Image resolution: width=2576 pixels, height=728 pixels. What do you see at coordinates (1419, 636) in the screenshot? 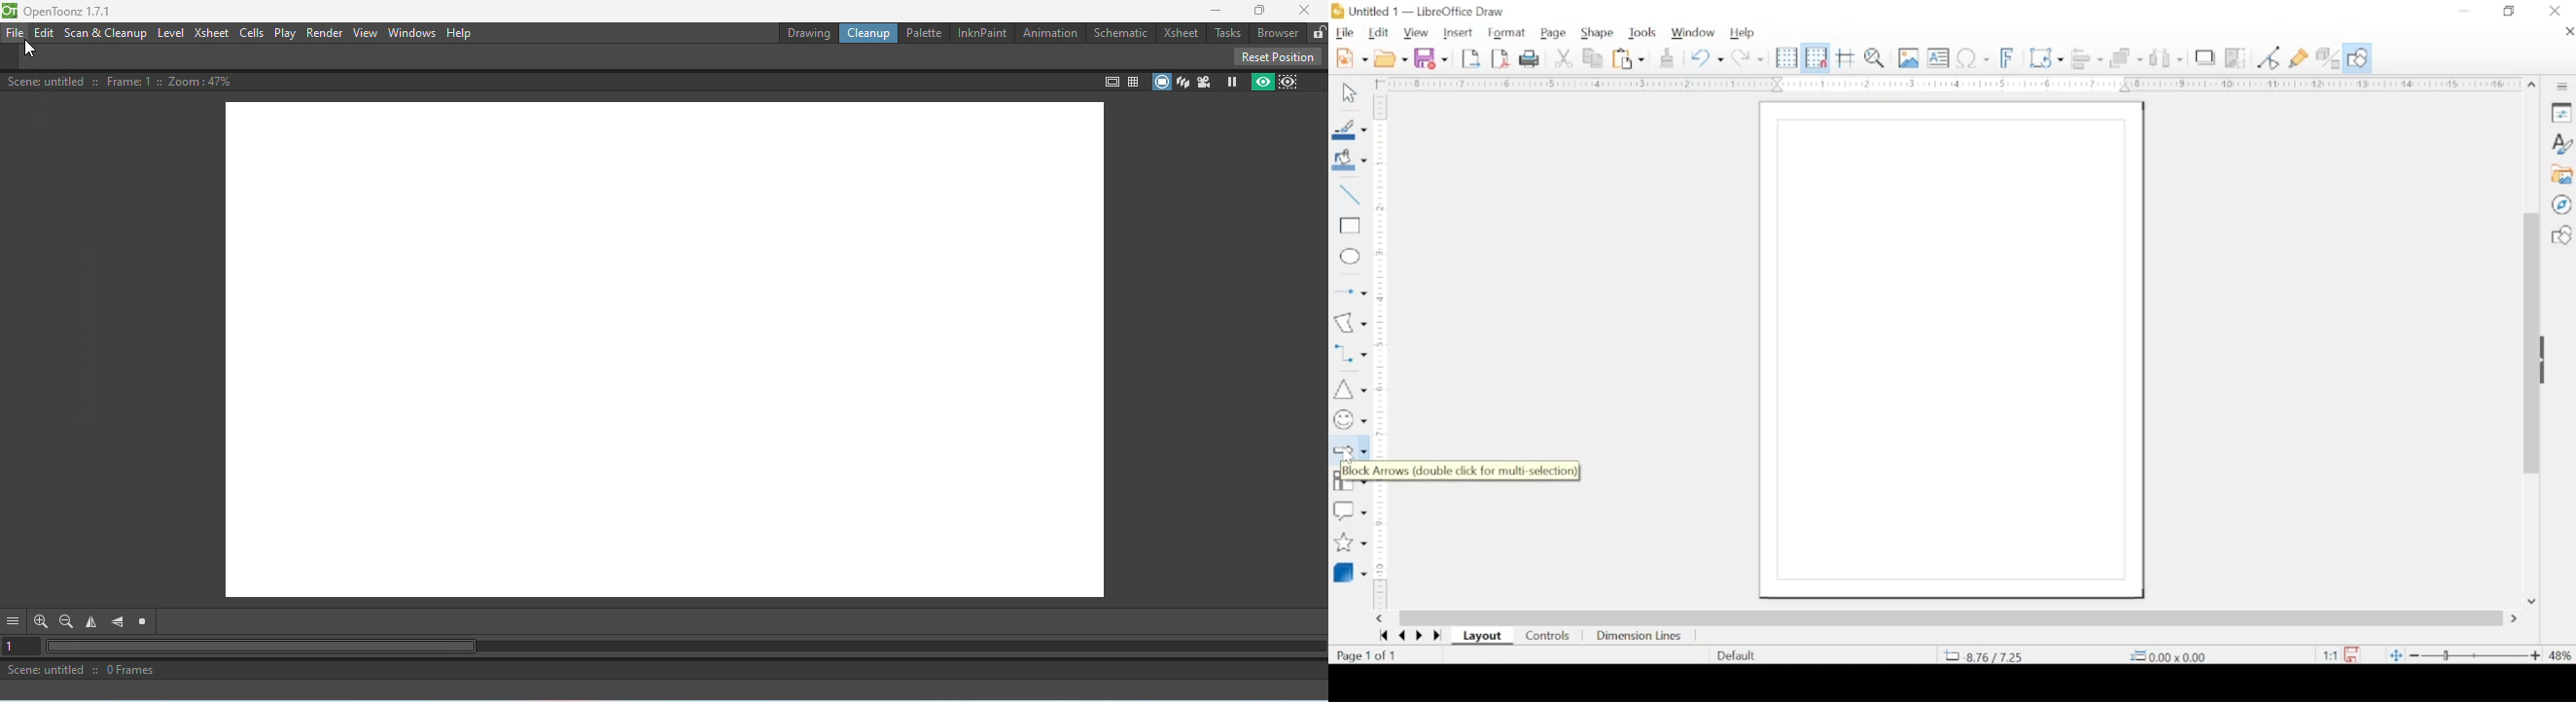
I see `next` at bounding box center [1419, 636].